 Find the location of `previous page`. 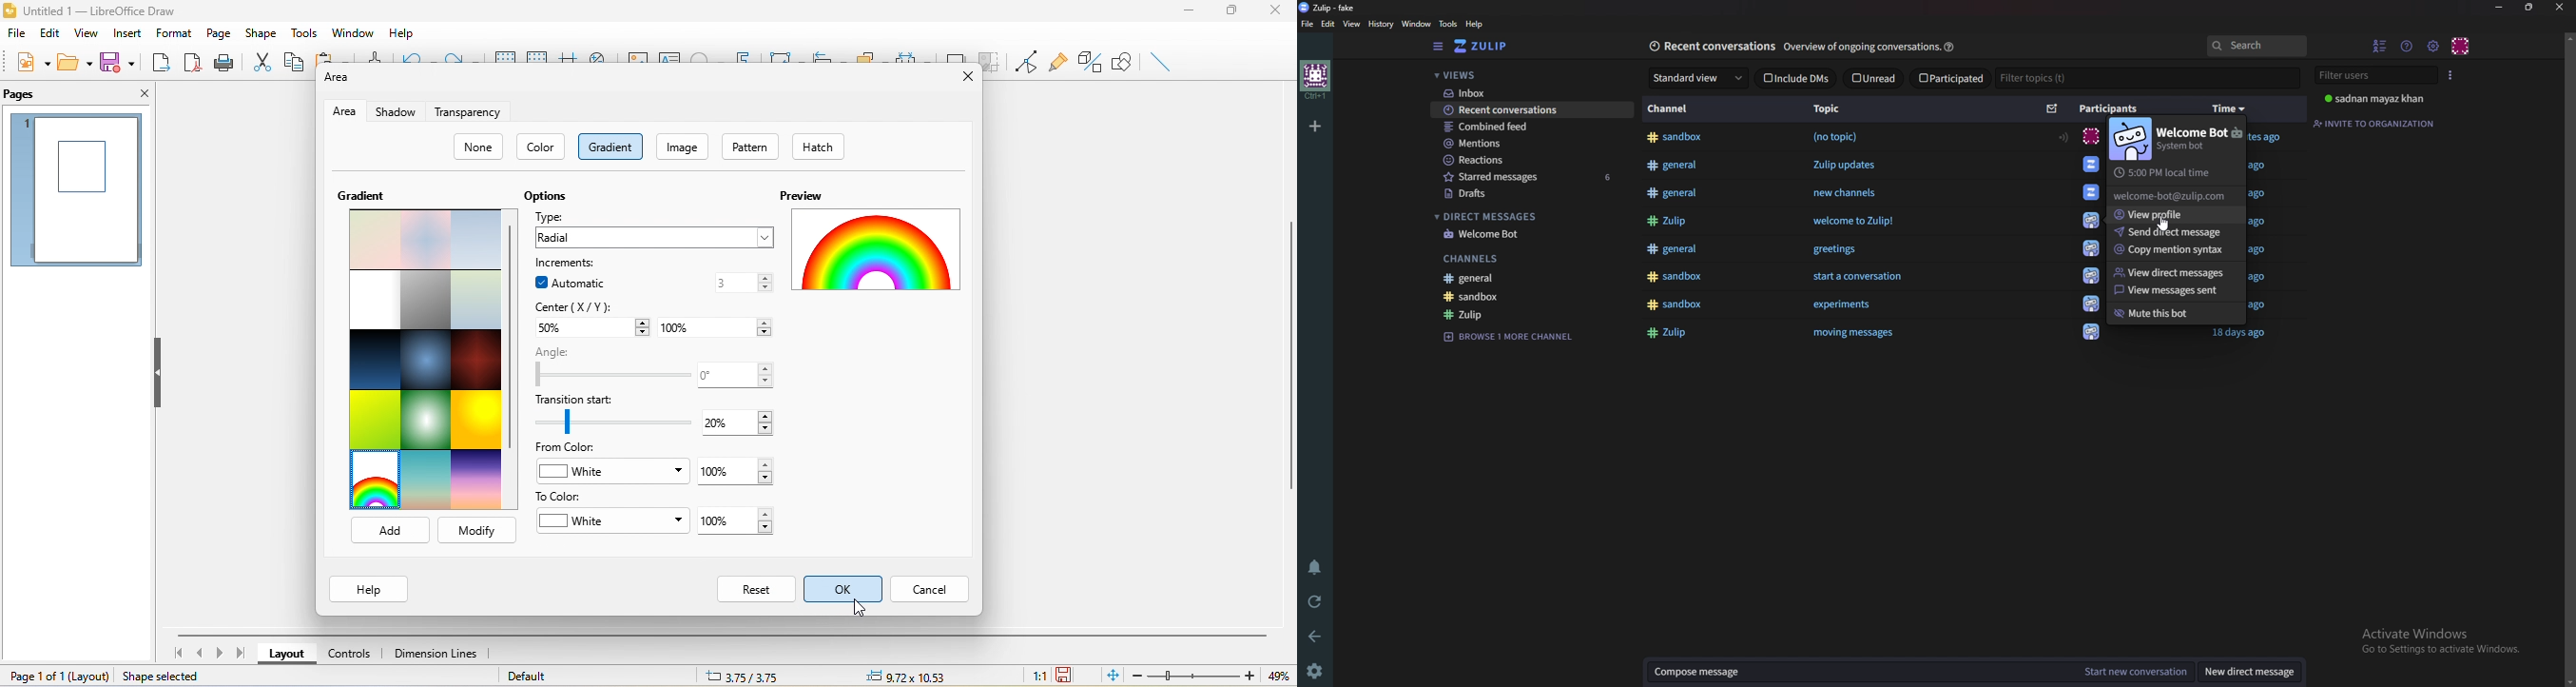

previous page is located at coordinates (198, 653).